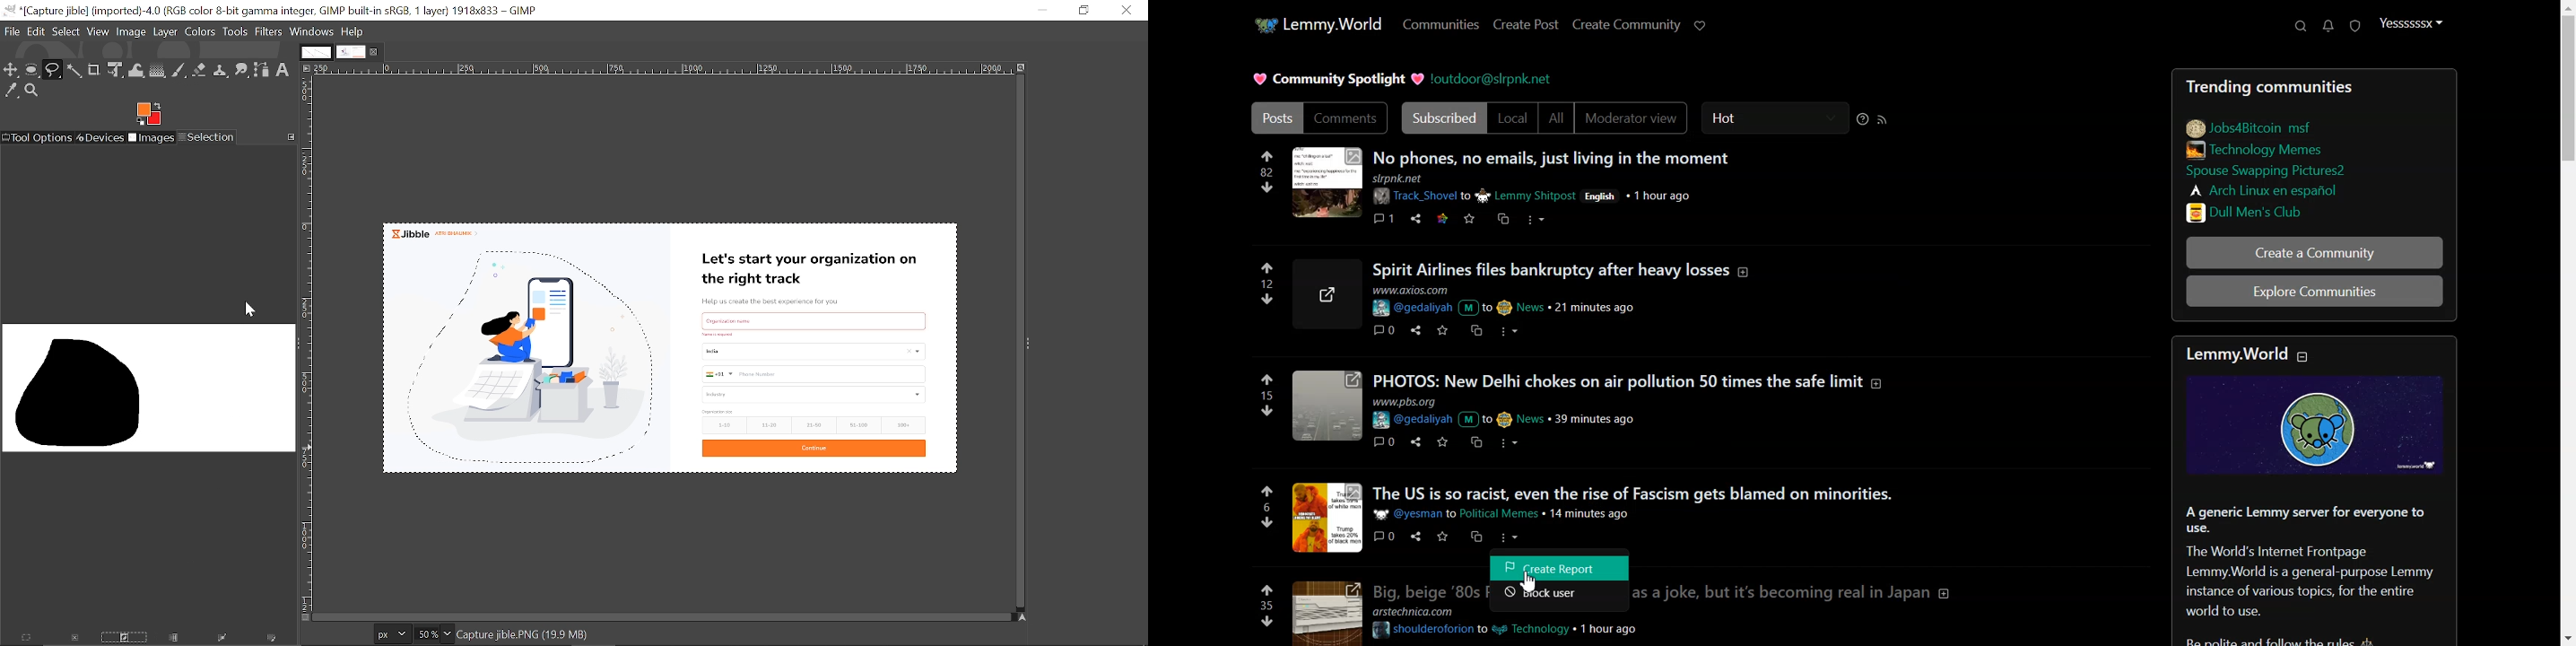  What do you see at coordinates (1346, 118) in the screenshot?
I see `Comments` at bounding box center [1346, 118].